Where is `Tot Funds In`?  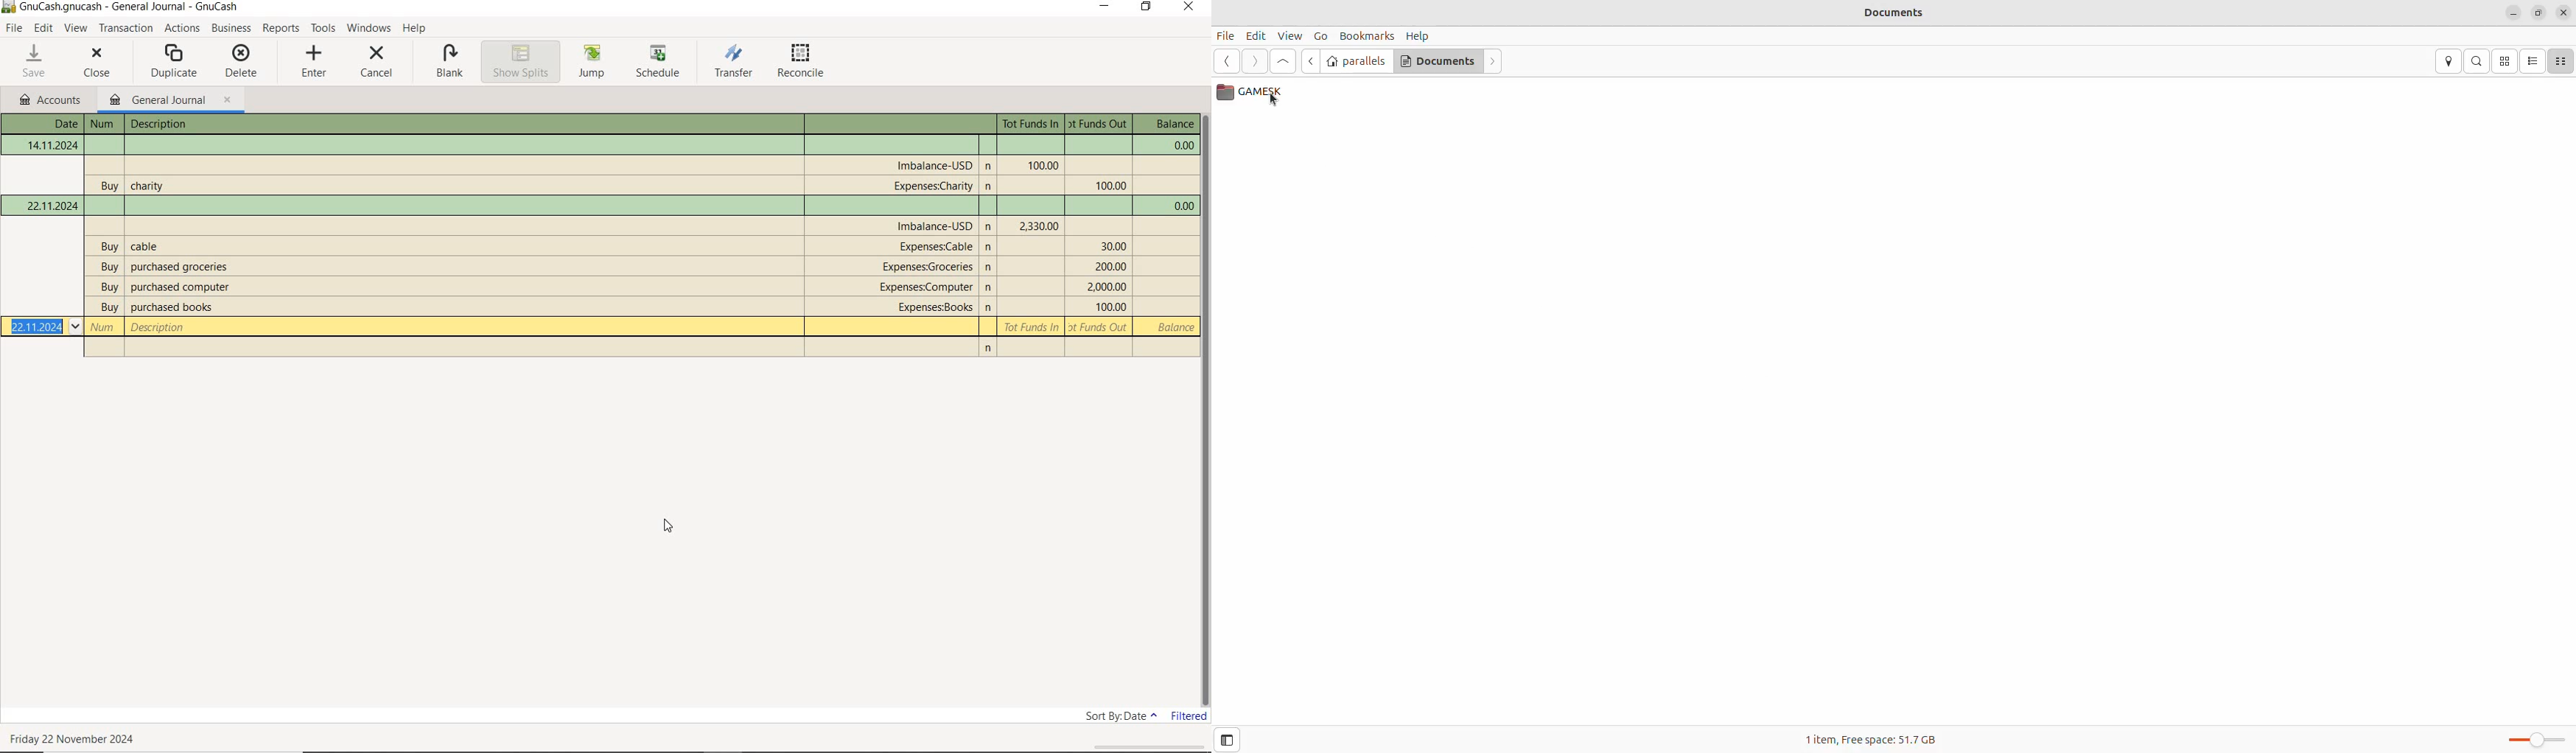
Tot Funds In is located at coordinates (1039, 226).